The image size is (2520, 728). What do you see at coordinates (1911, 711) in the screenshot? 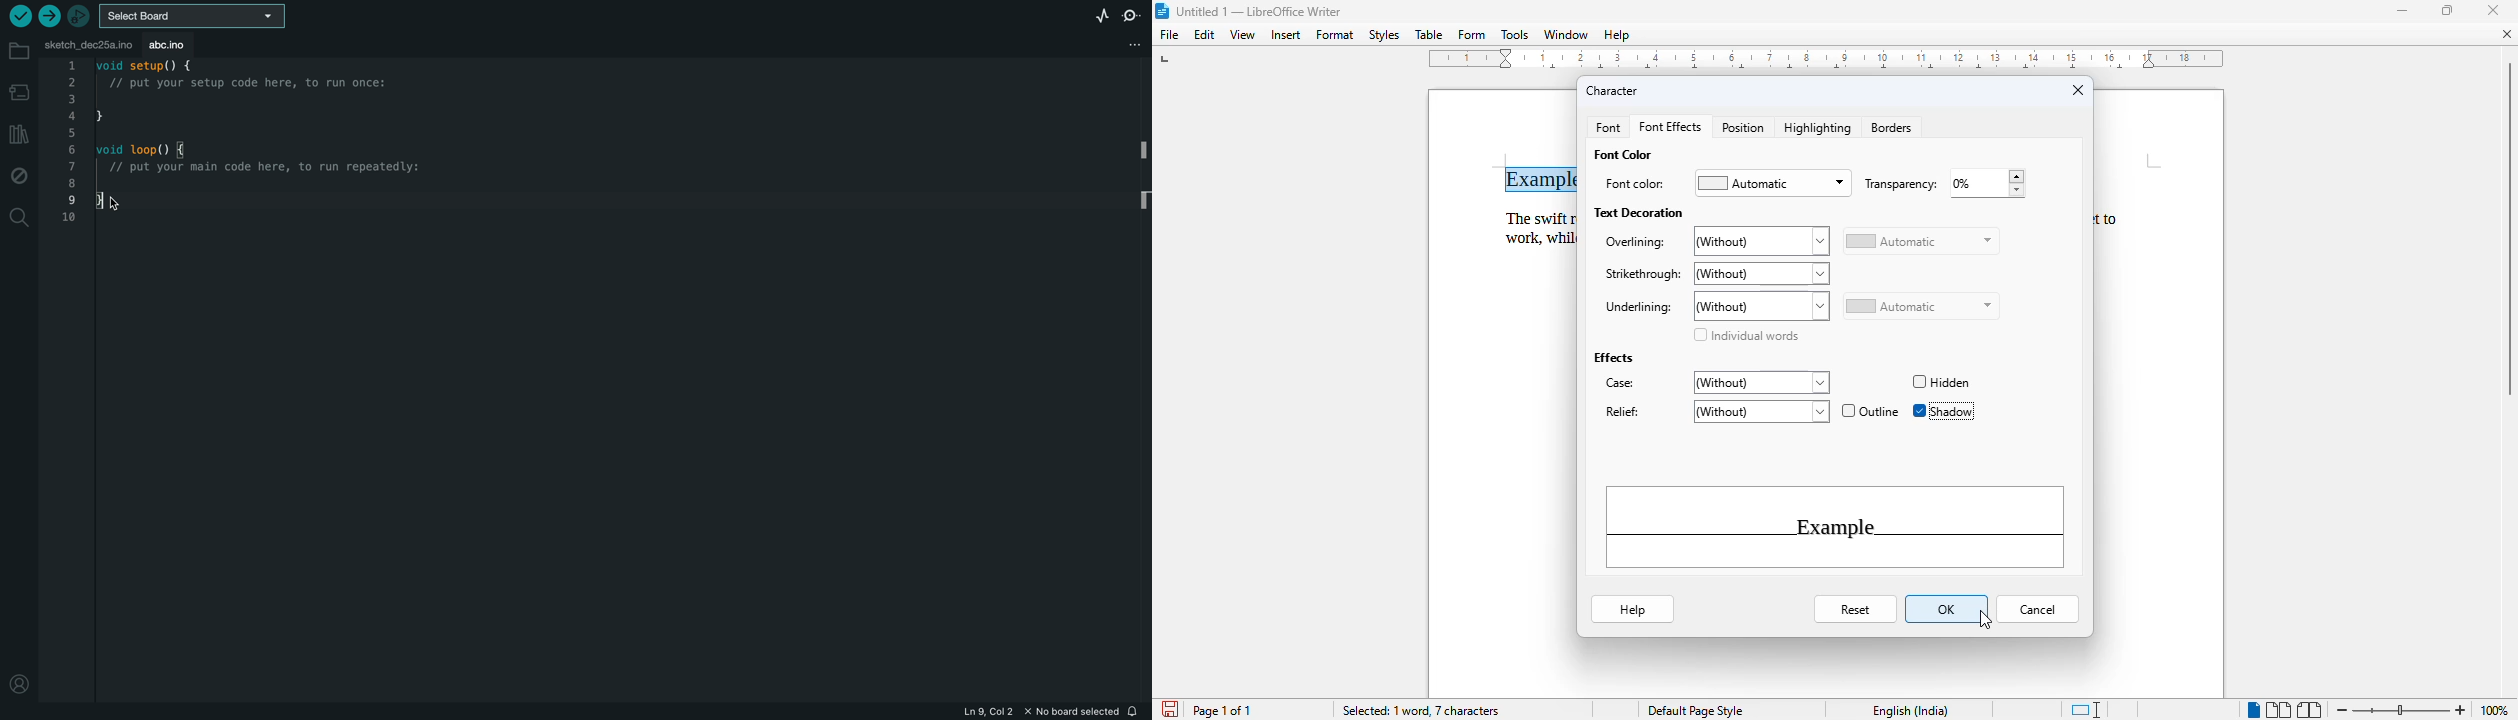
I see `English (India)` at bounding box center [1911, 711].